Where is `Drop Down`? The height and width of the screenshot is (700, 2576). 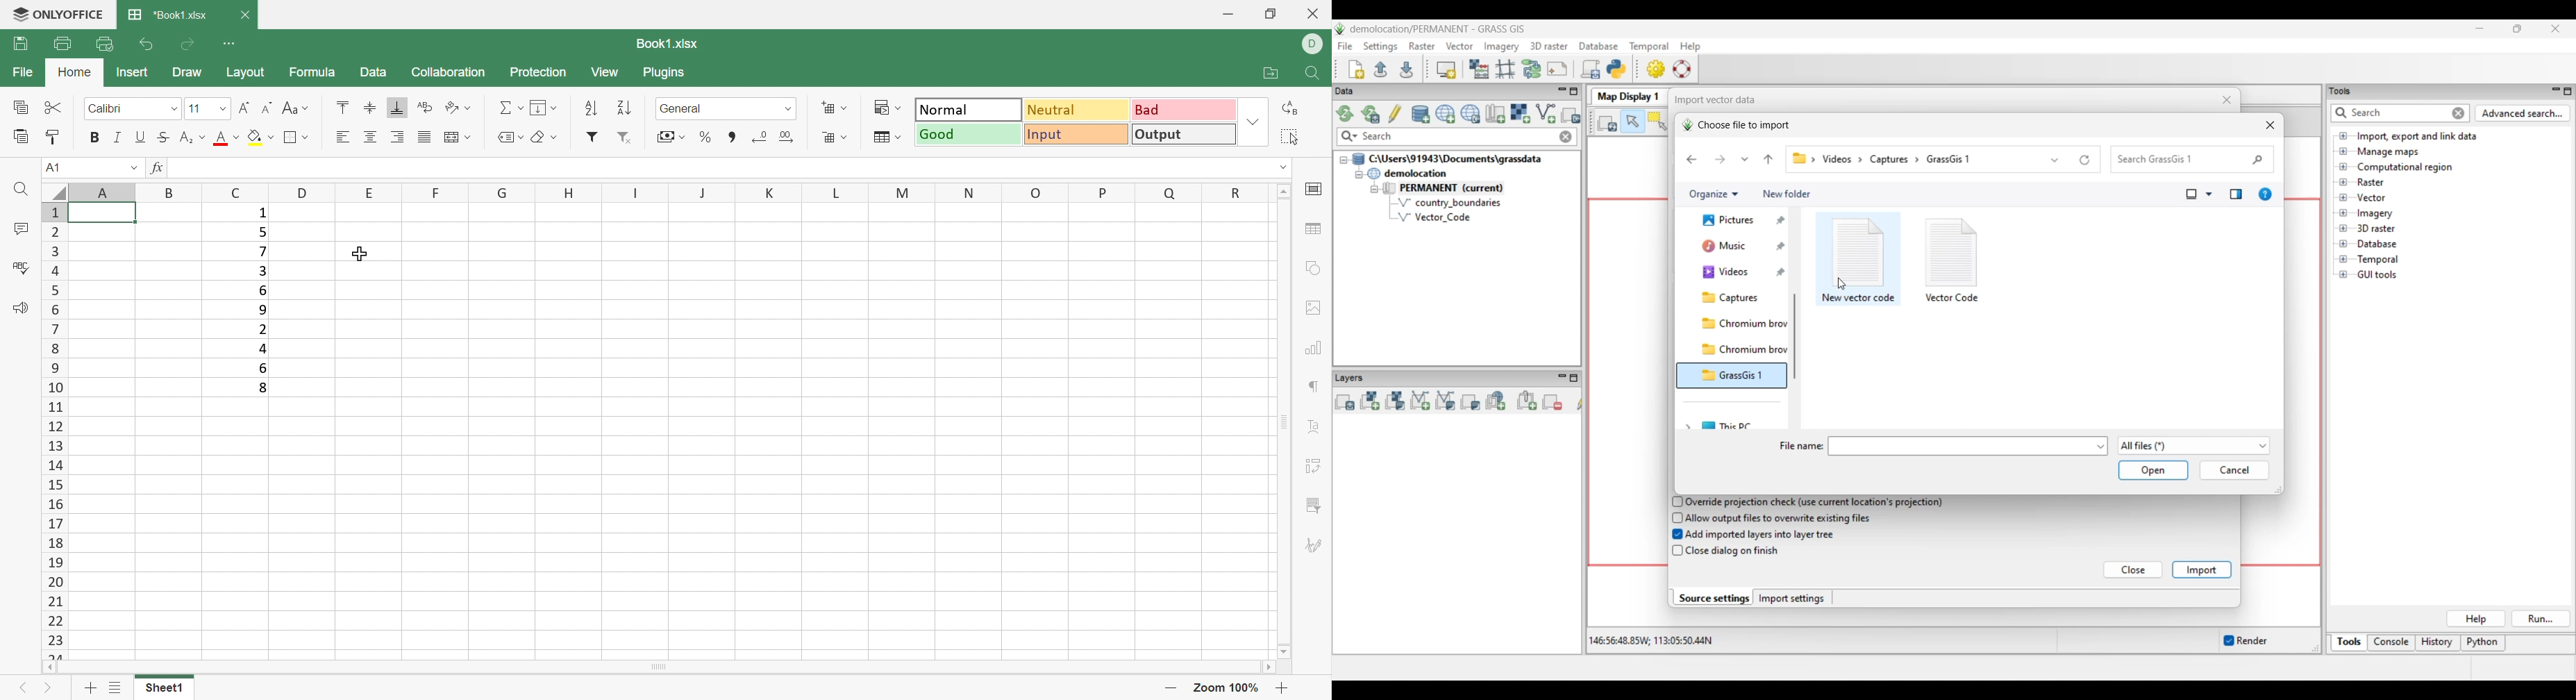
Drop Down is located at coordinates (1284, 169).